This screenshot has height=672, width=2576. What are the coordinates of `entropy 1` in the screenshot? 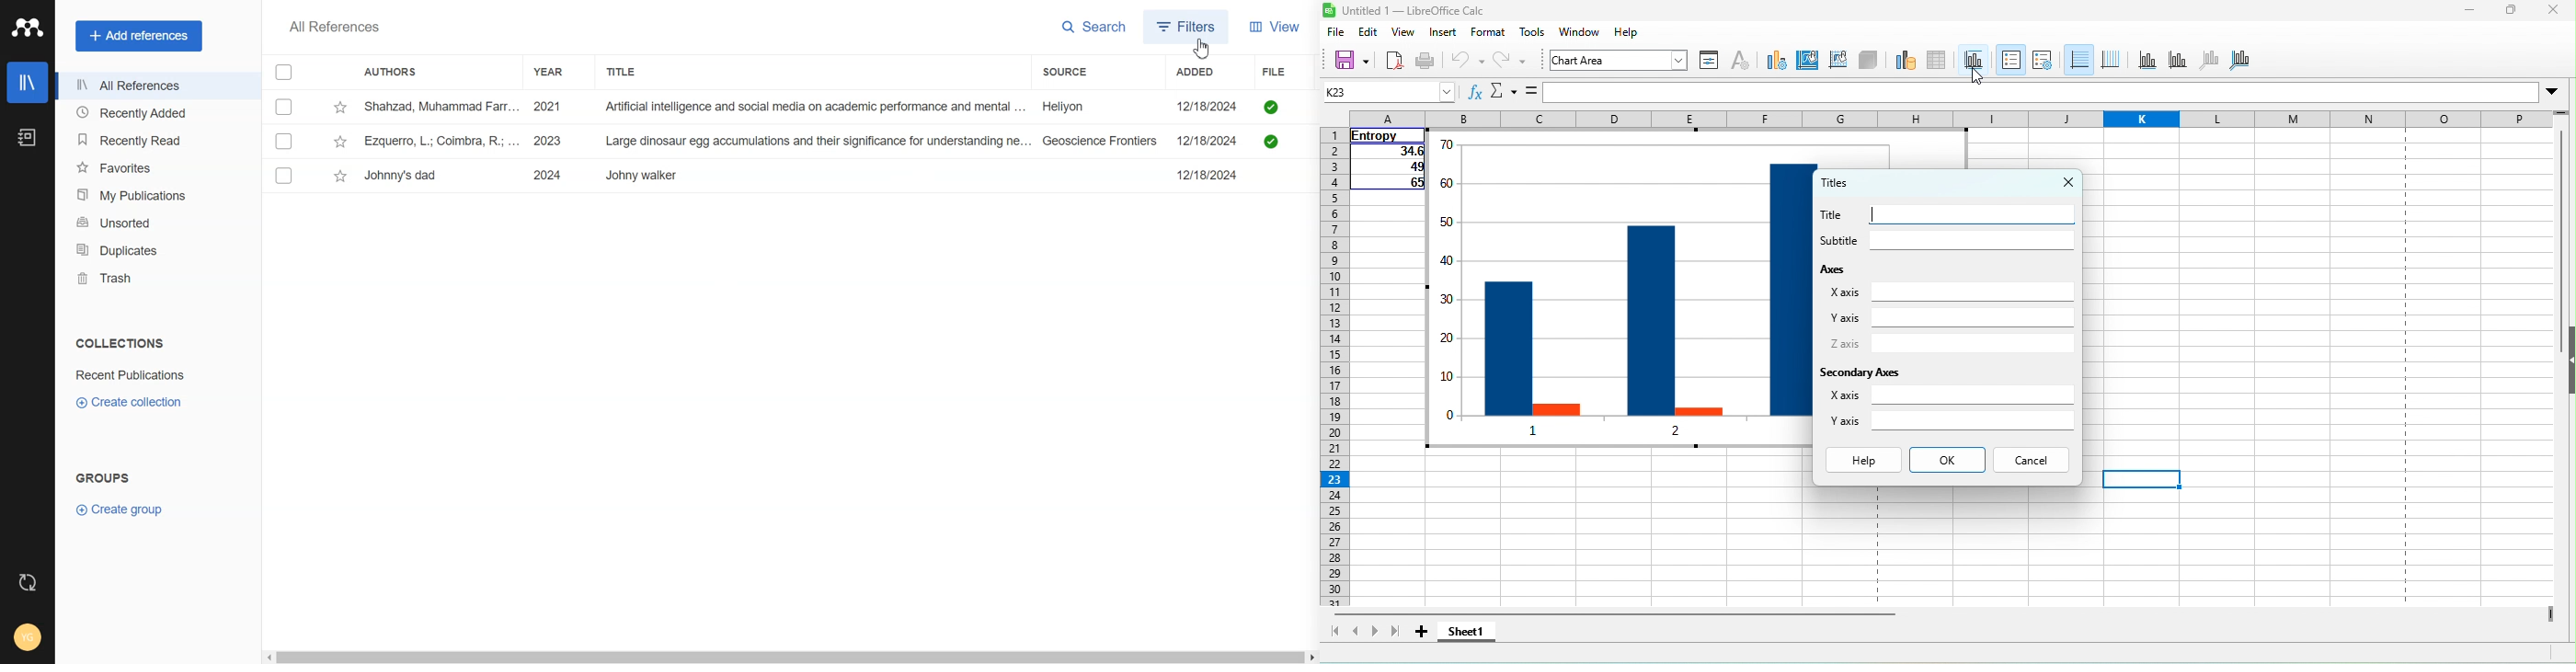 It's located at (1507, 348).